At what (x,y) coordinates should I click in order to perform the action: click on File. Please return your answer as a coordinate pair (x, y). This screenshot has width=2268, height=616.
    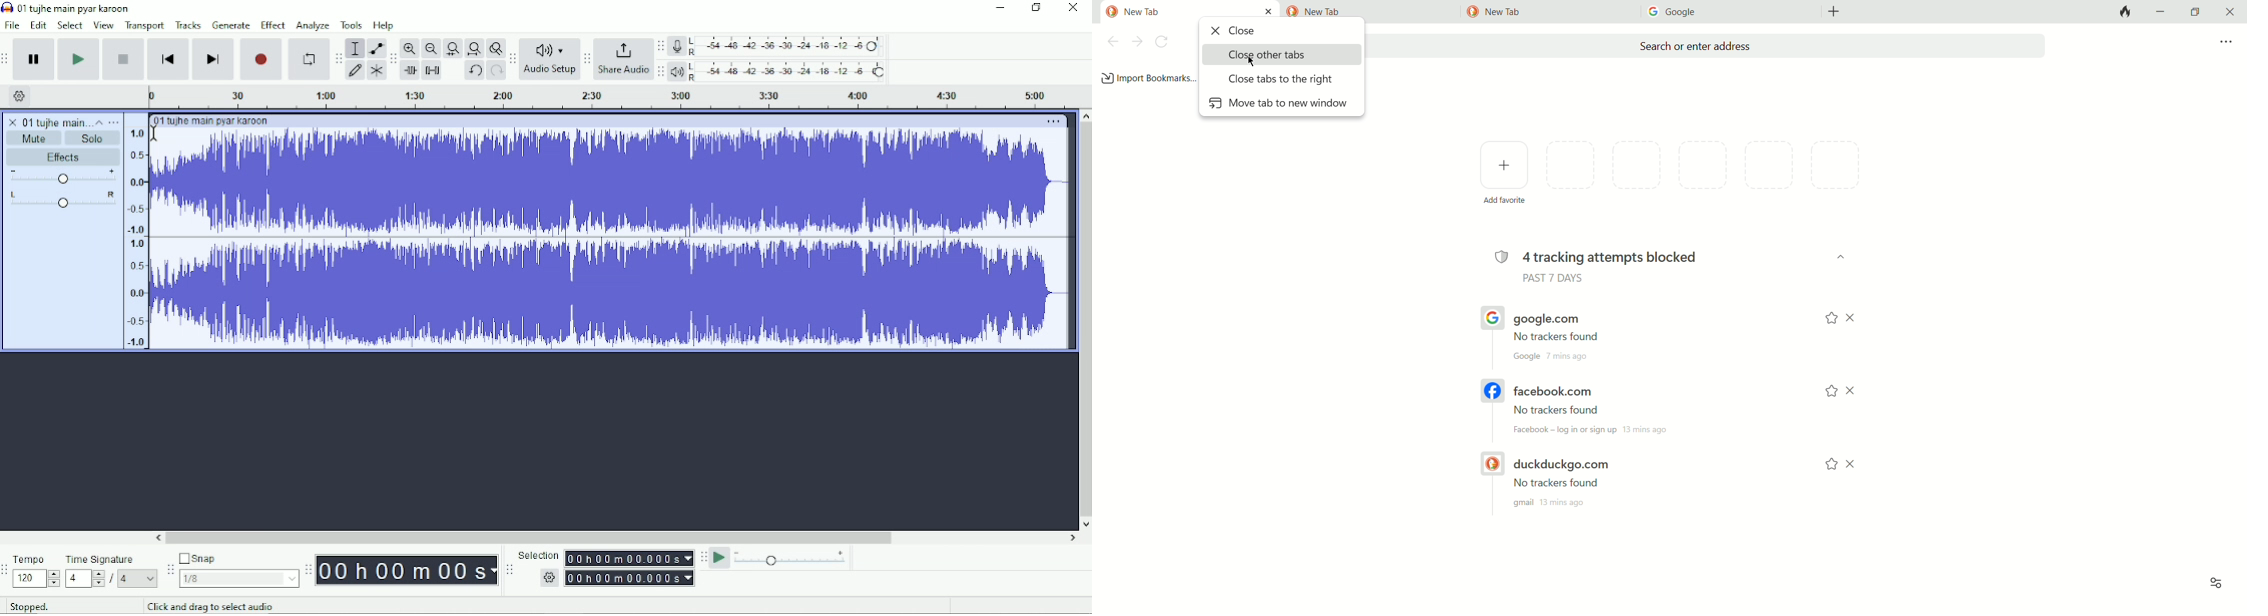
    Looking at the image, I should click on (12, 25).